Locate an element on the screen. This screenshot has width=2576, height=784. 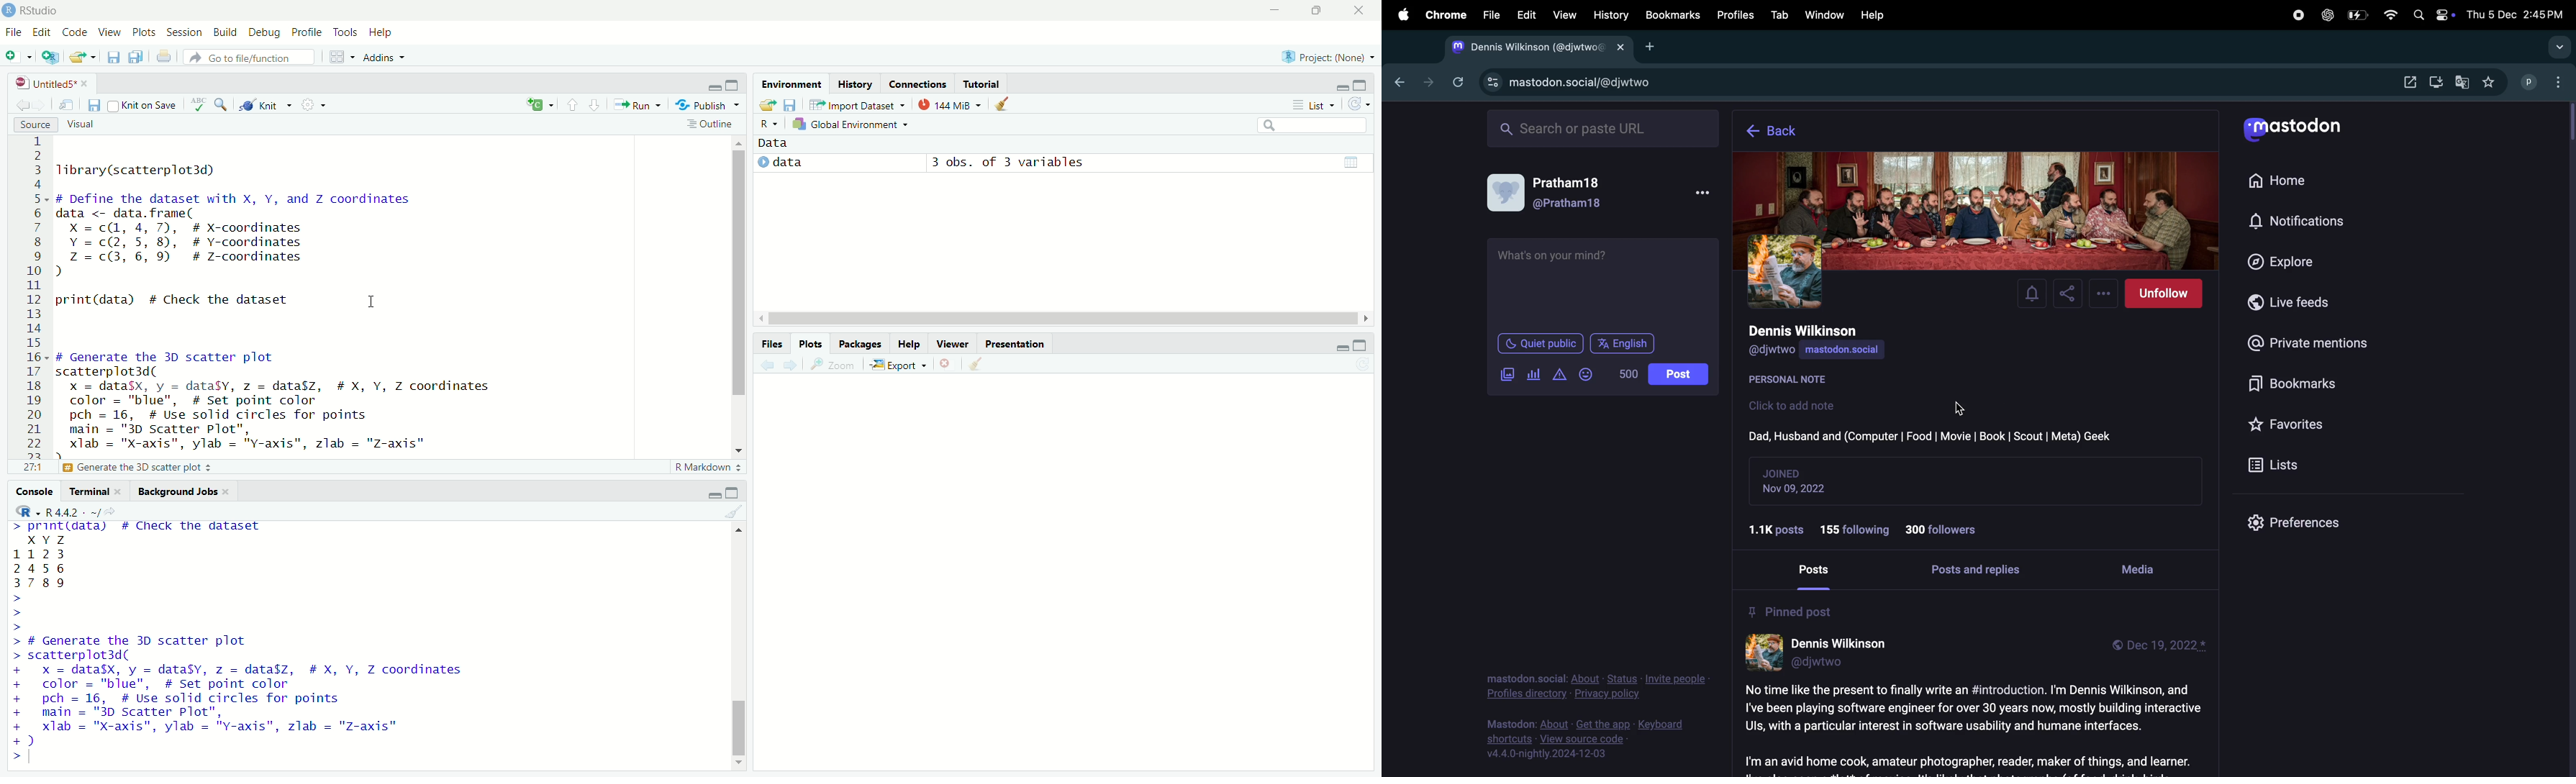
poll is located at coordinates (1534, 372).